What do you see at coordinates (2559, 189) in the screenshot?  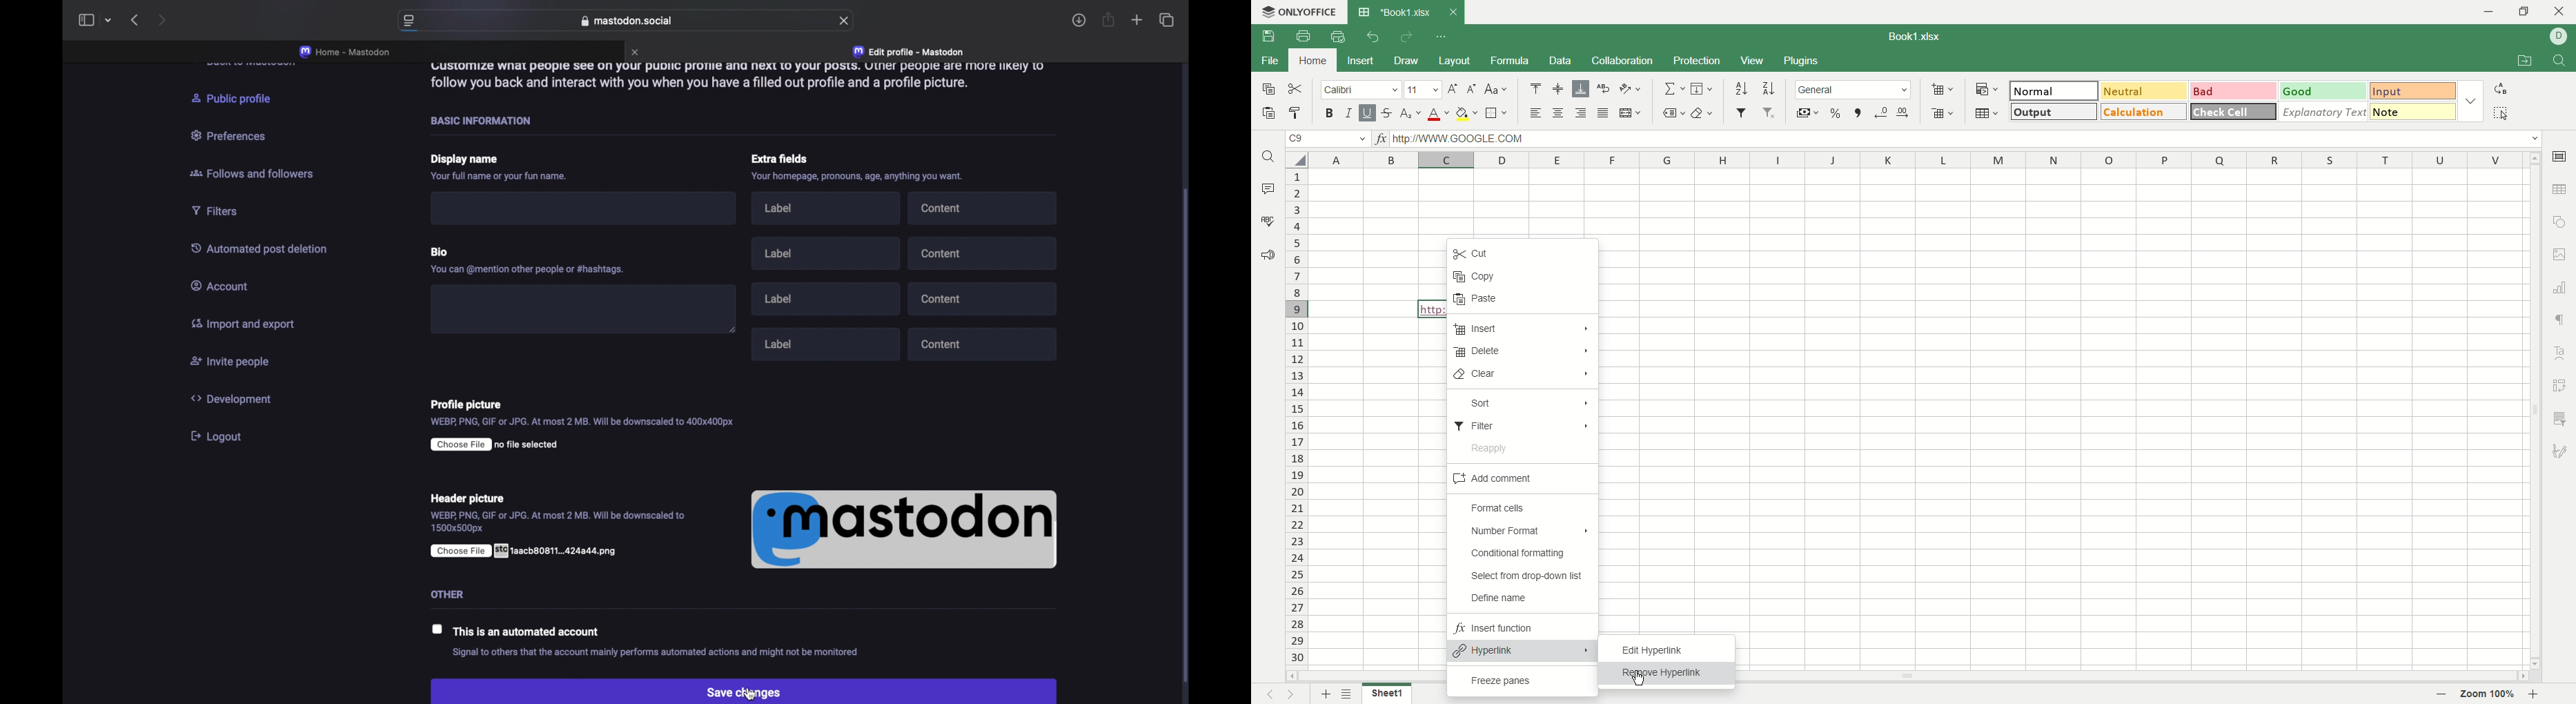 I see `table option` at bounding box center [2559, 189].